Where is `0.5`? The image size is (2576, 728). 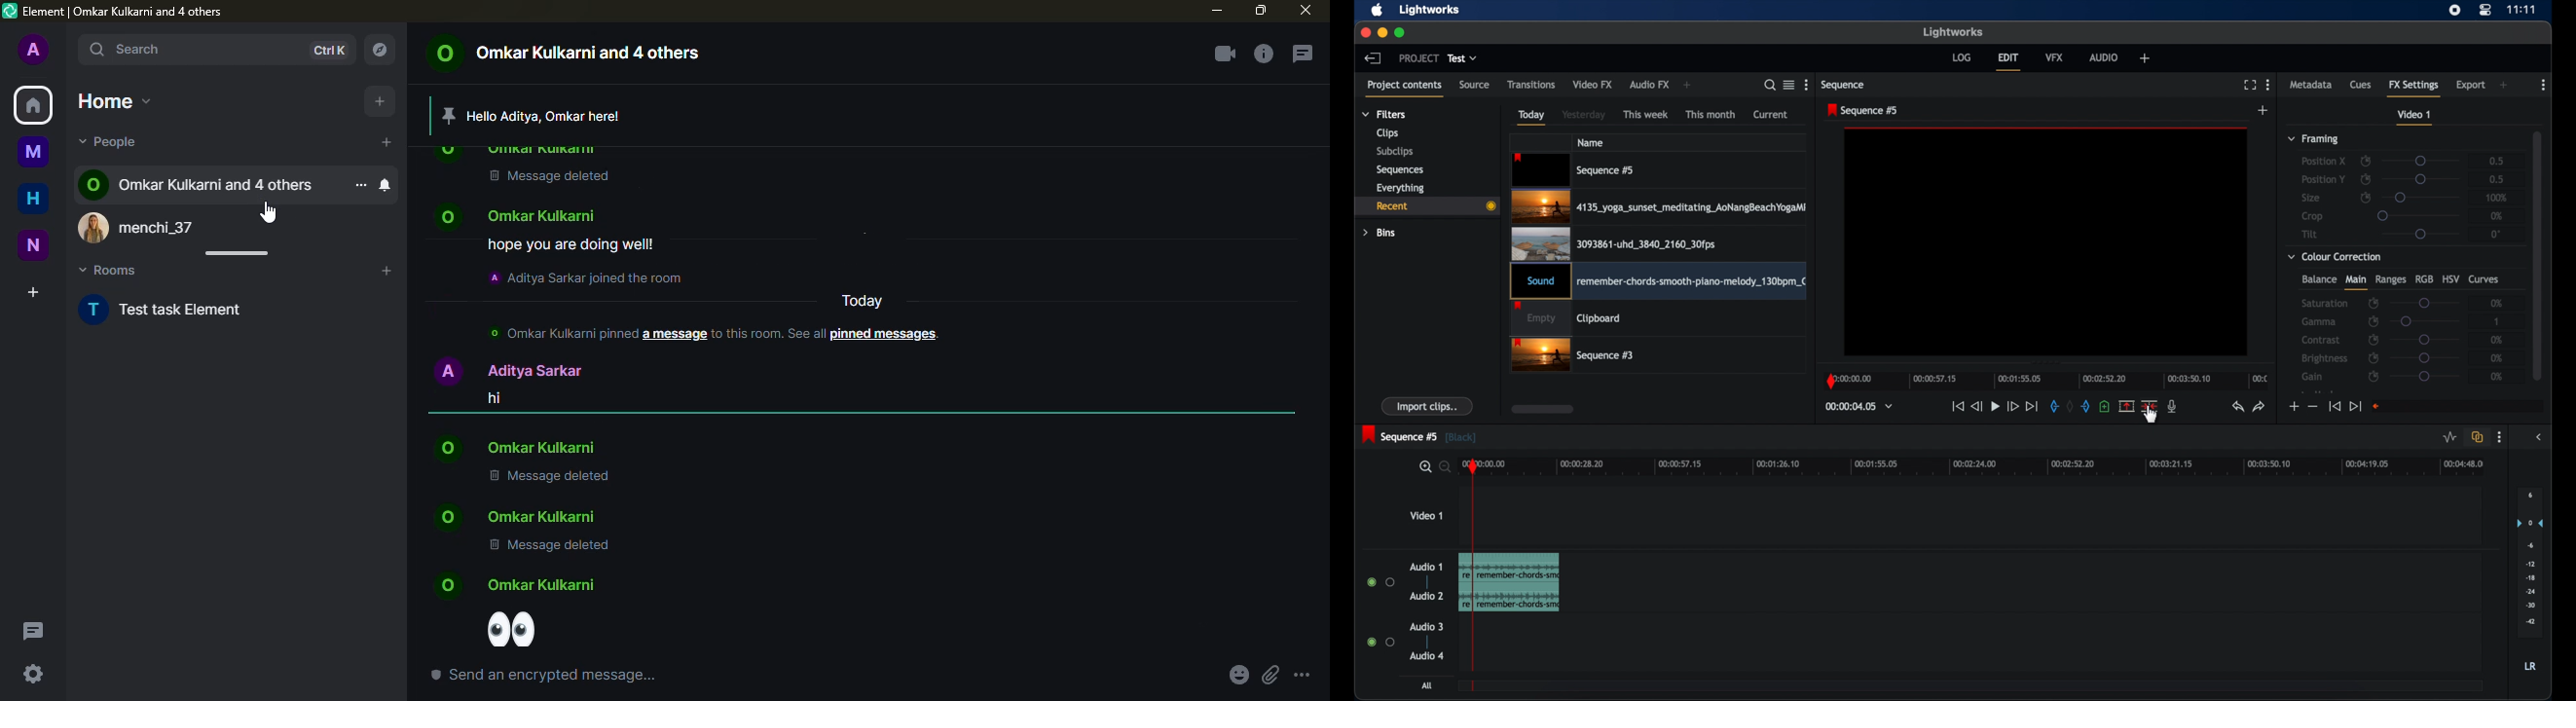
0.5 is located at coordinates (2497, 179).